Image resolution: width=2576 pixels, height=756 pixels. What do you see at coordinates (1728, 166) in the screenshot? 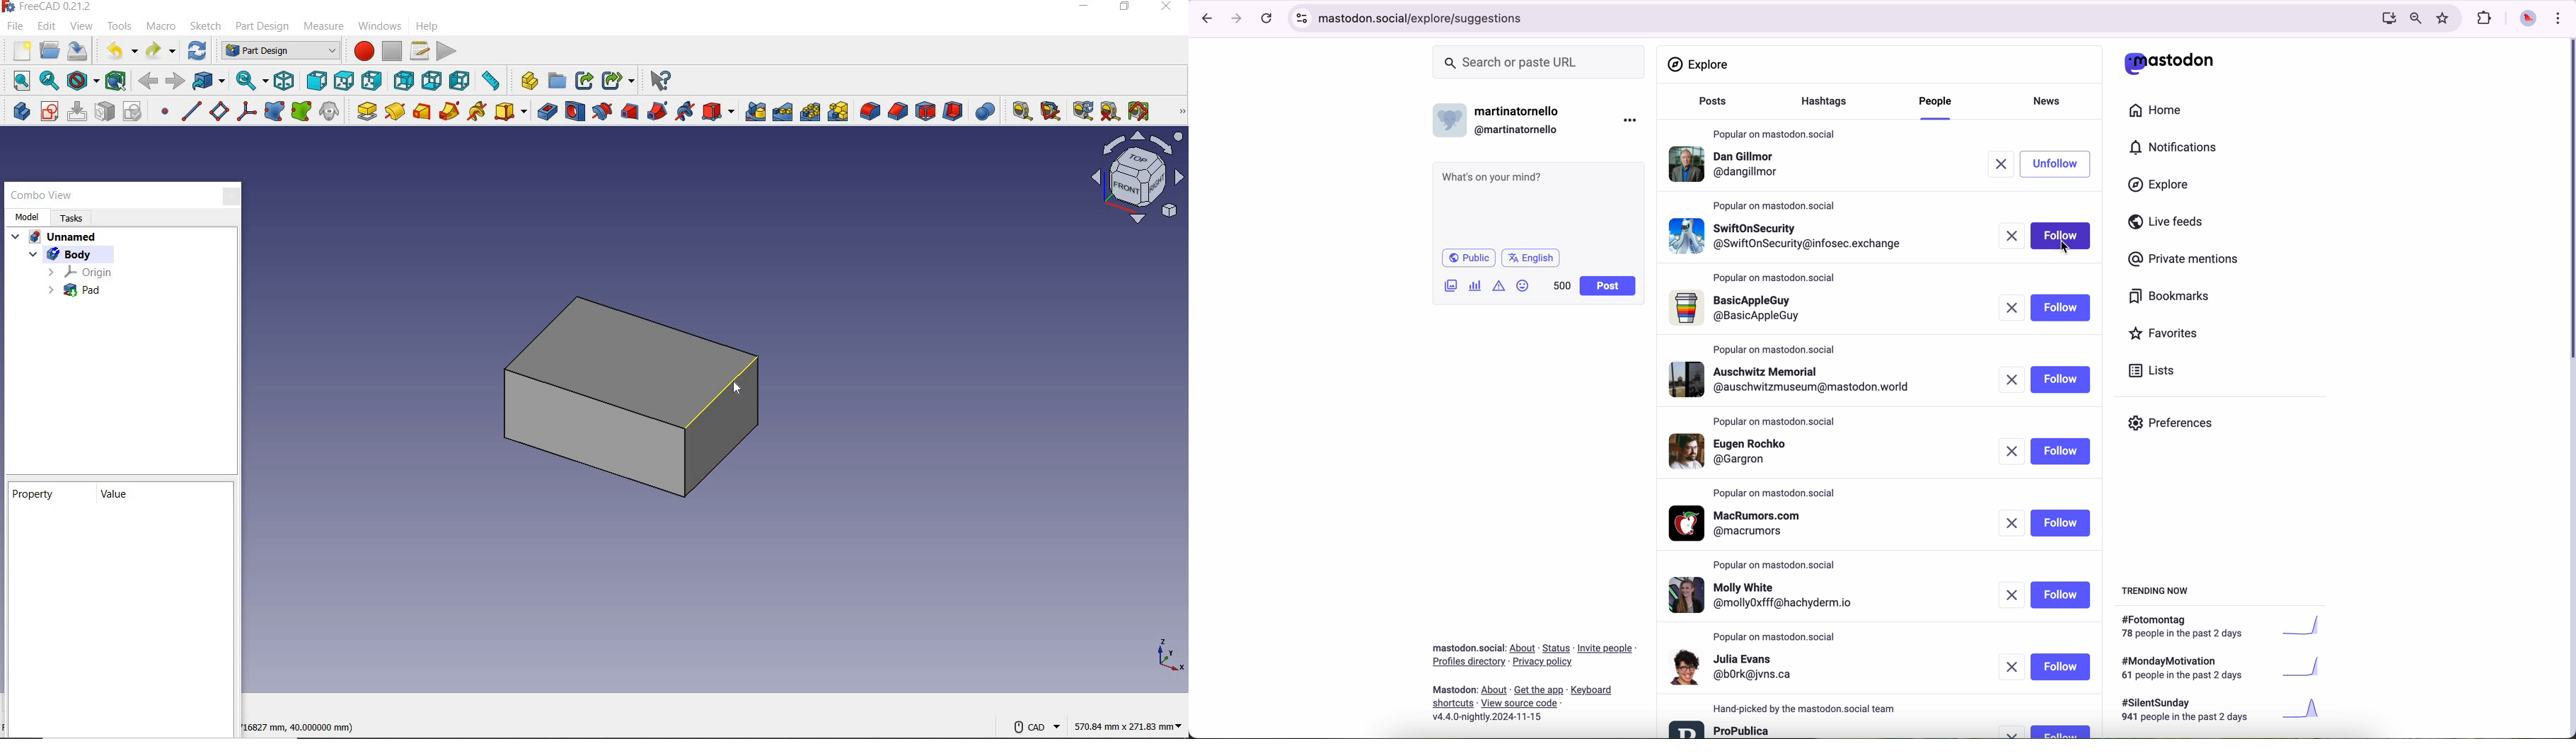
I see `profile` at bounding box center [1728, 166].